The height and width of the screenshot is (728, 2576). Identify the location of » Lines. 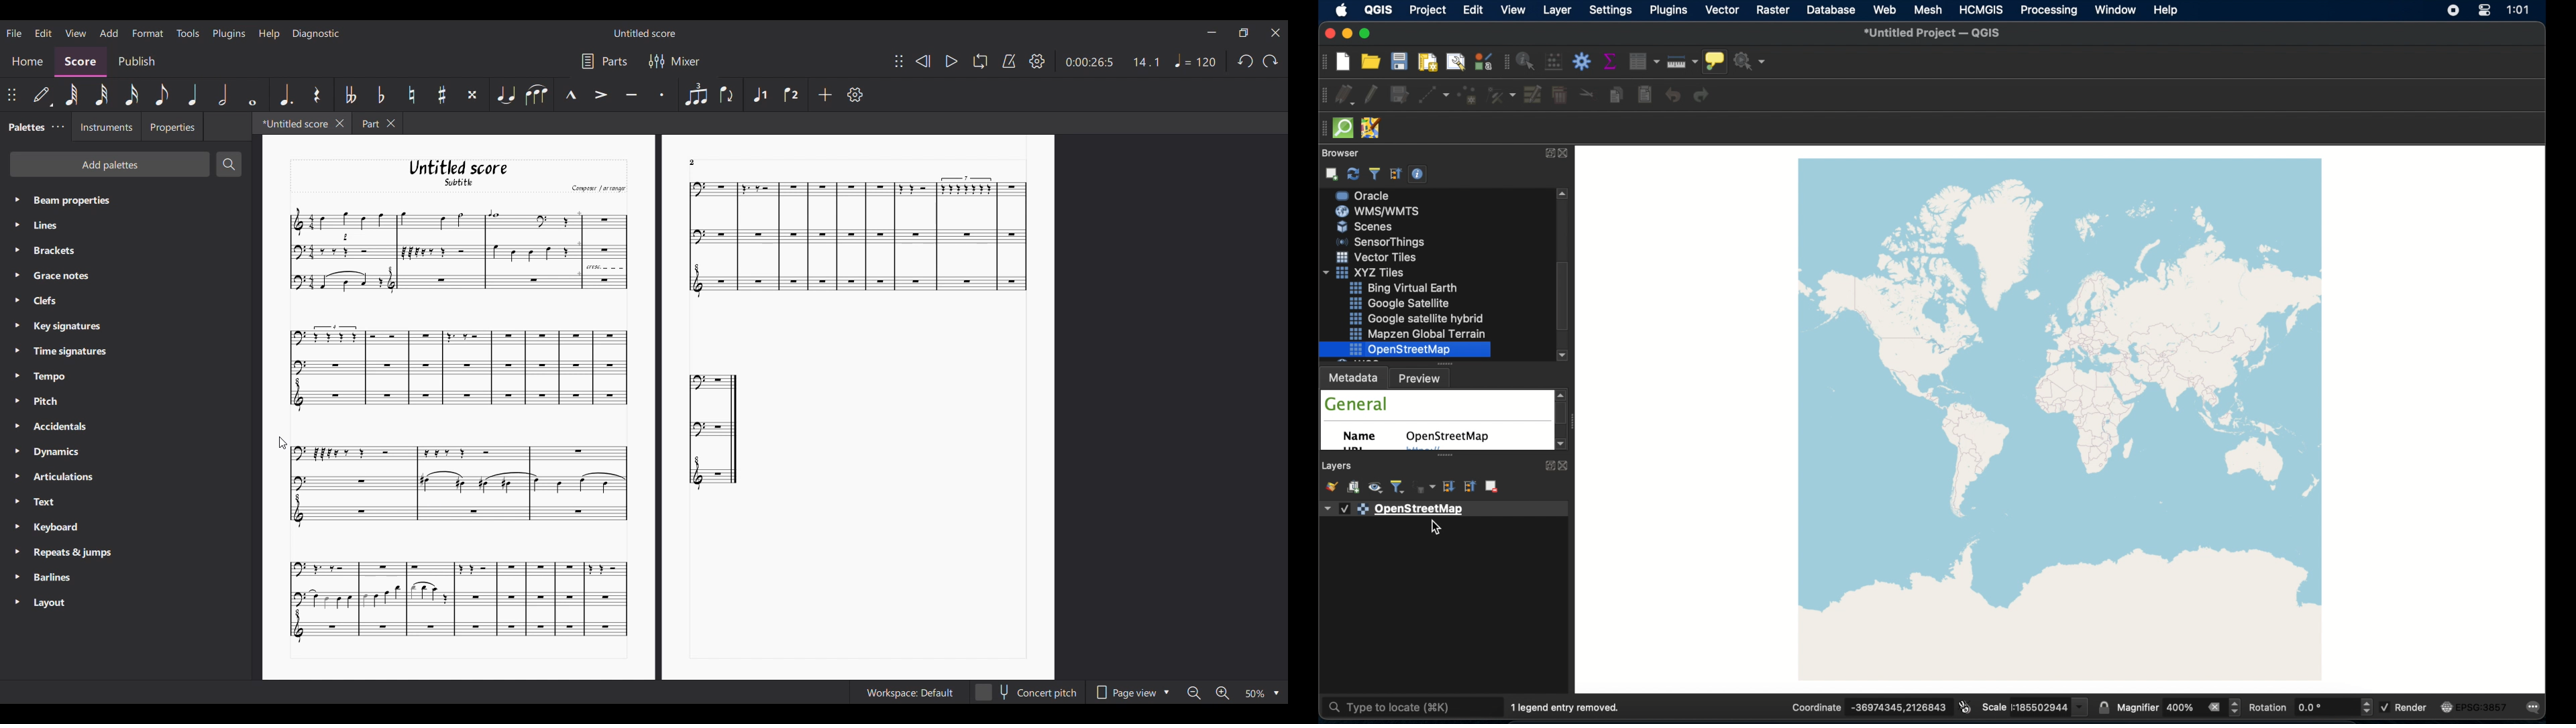
(58, 227).